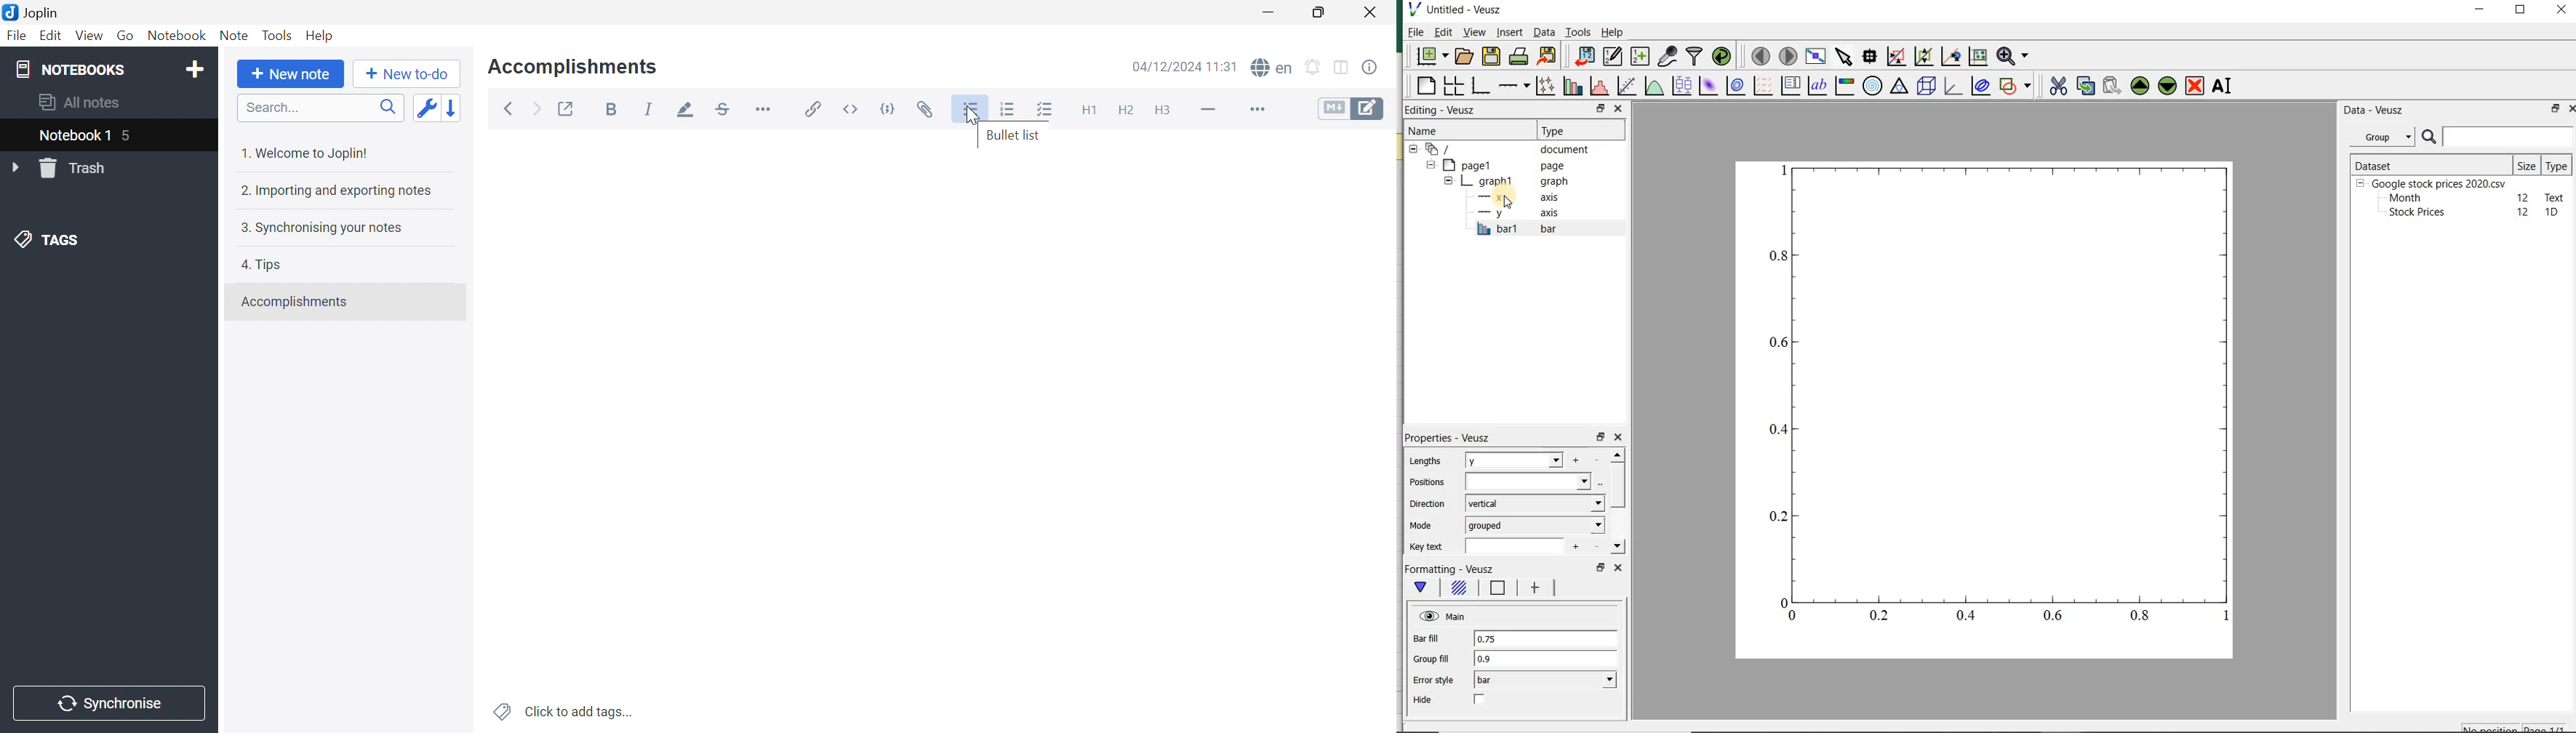 This screenshot has height=756, width=2576. I want to click on Note properties, so click(1372, 68).